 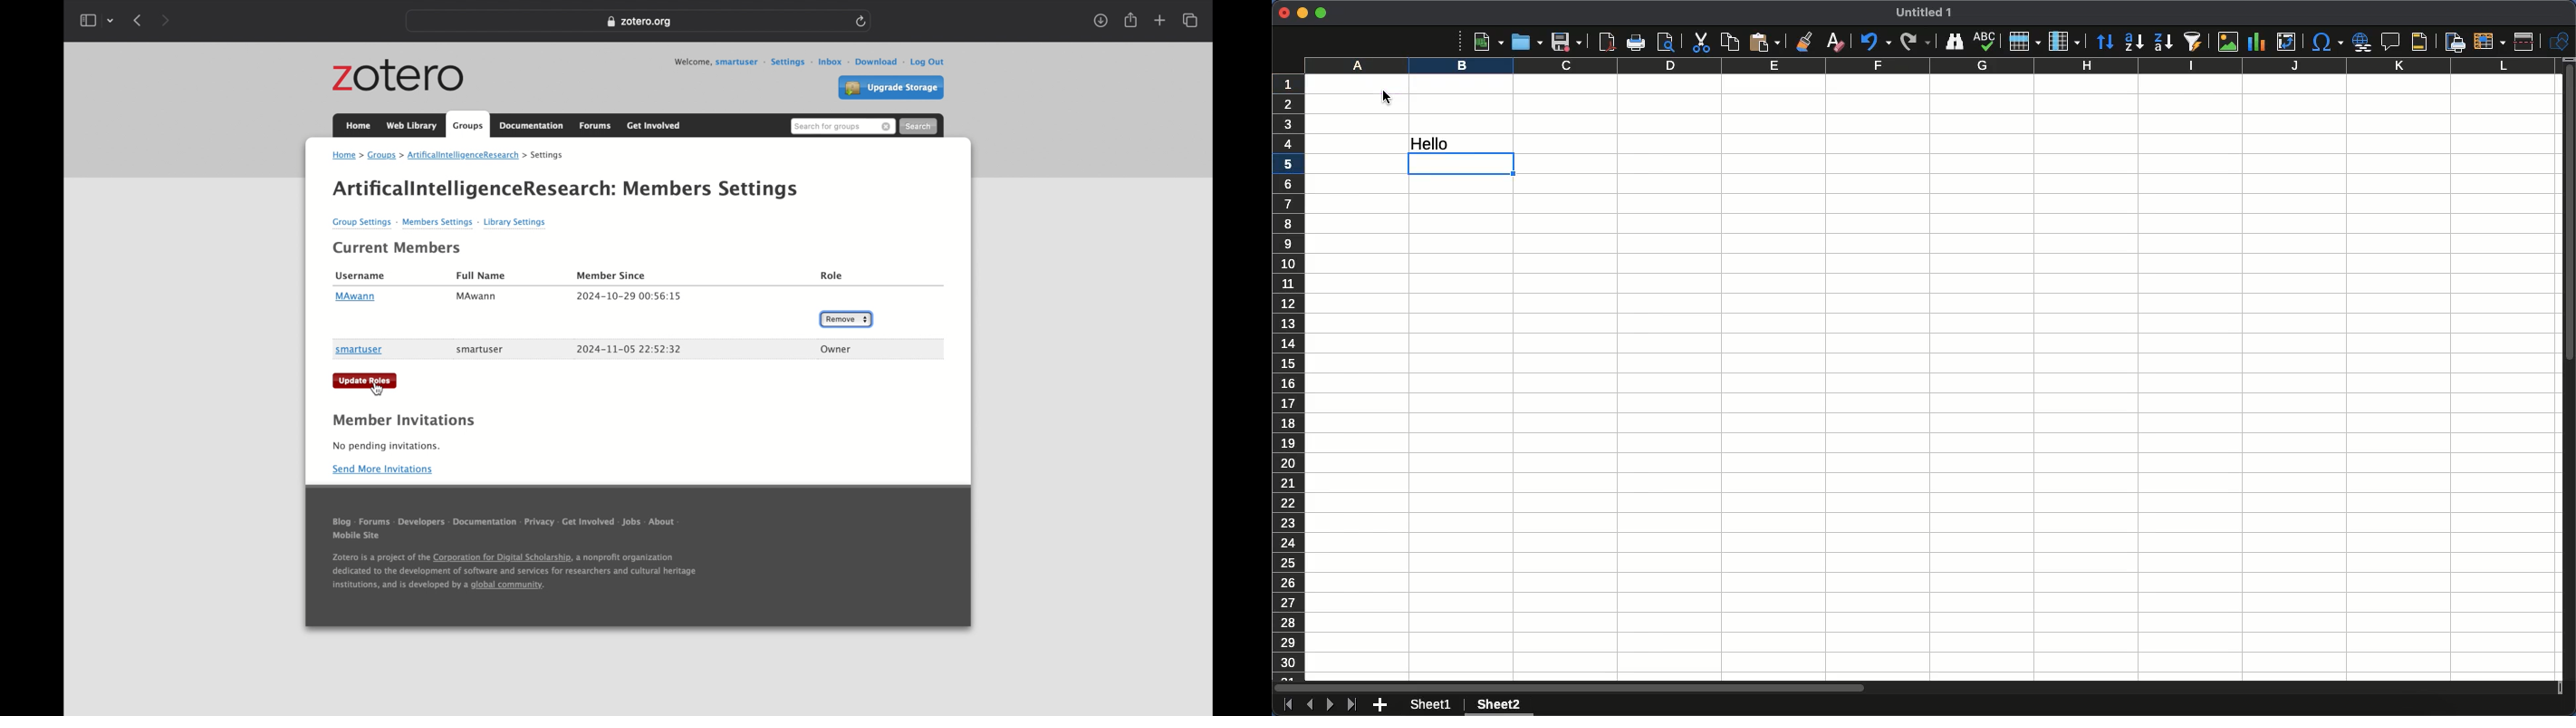 I want to click on Finder, so click(x=1952, y=42).